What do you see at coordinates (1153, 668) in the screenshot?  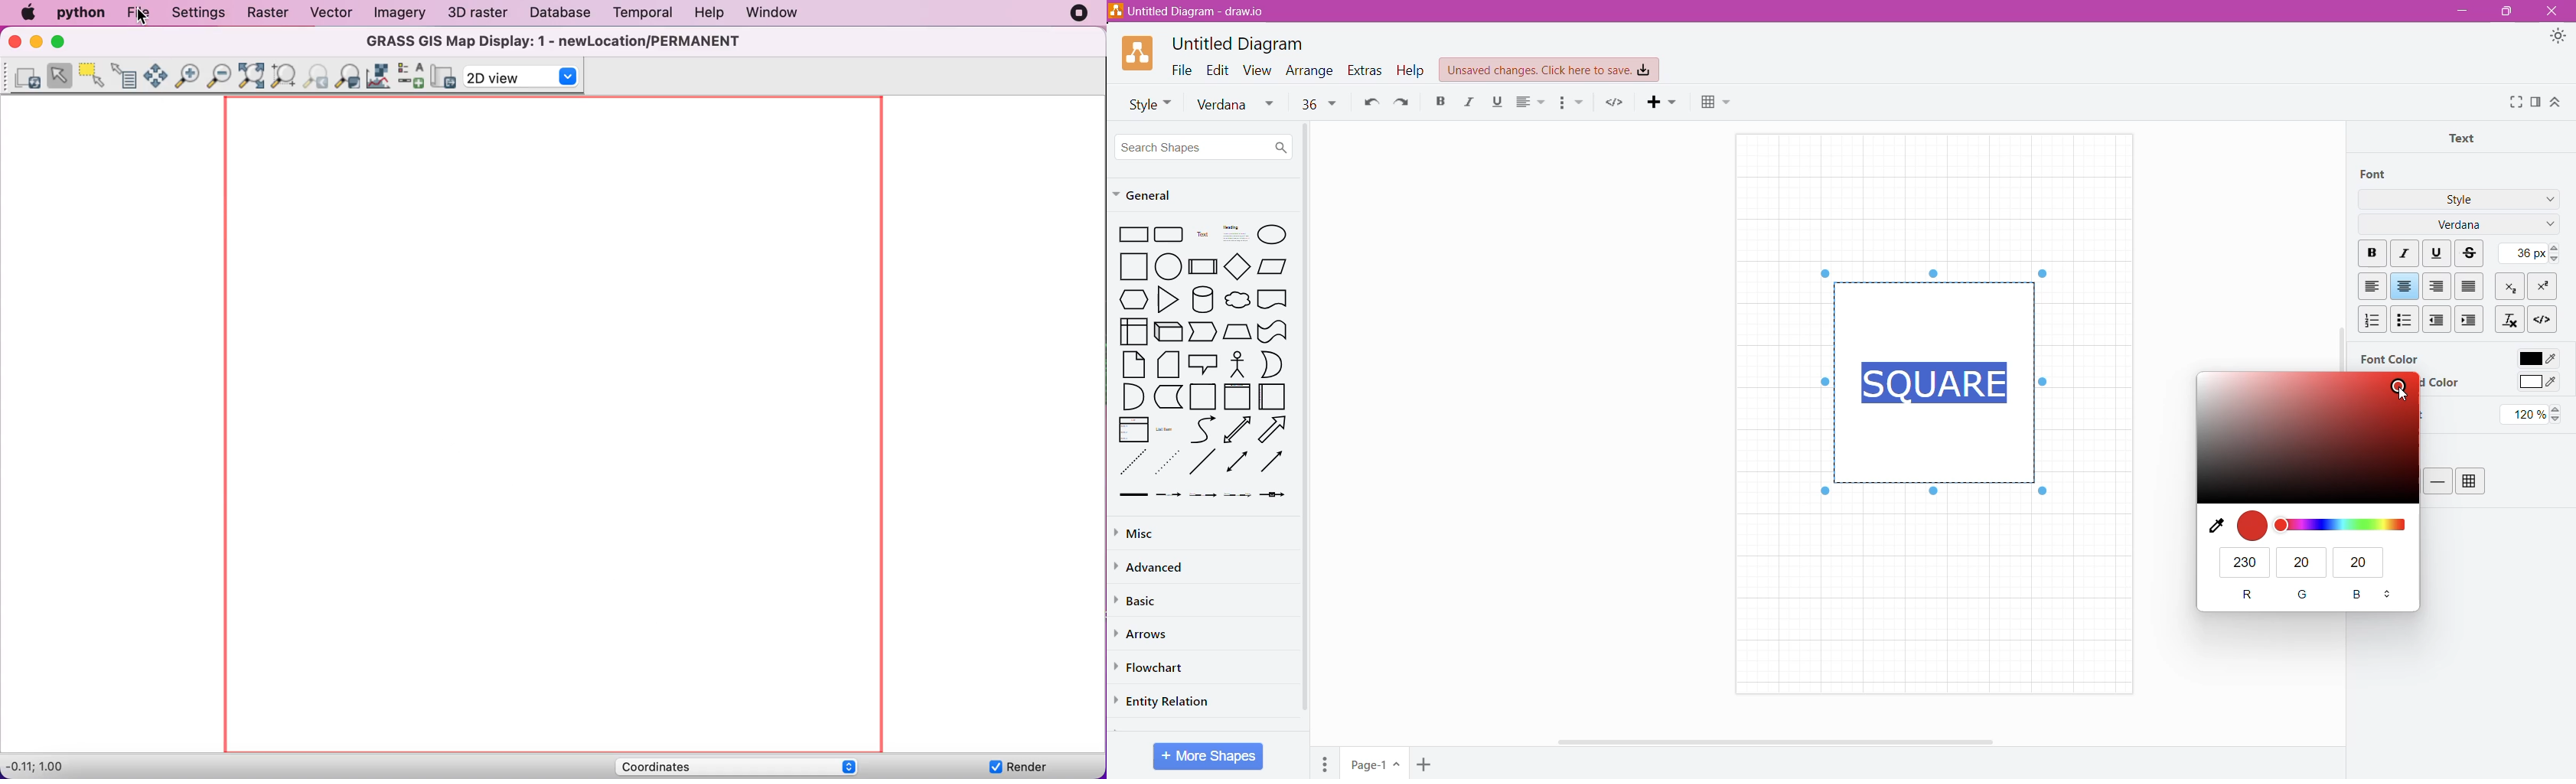 I see `Flowchart` at bounding box center [1153, 668].